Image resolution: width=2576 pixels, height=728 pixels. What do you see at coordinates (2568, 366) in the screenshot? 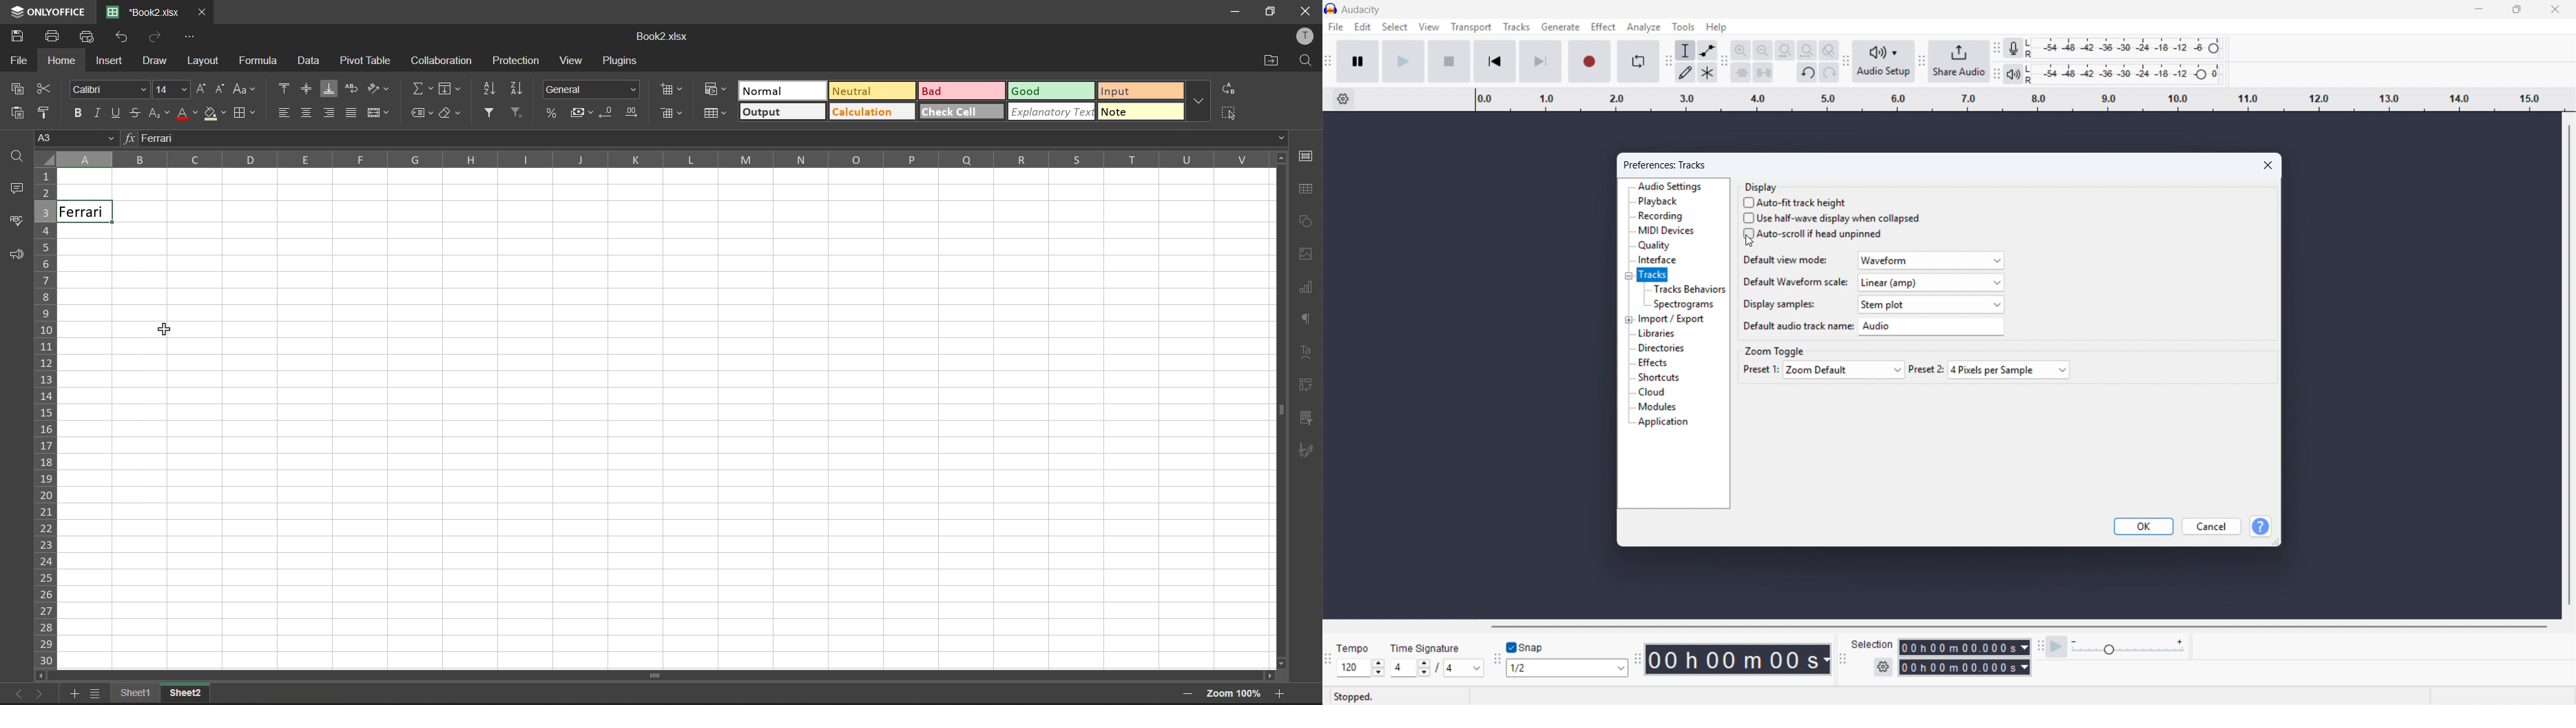
I see `vertical scrollbar` at bounding box center [2568, 366].